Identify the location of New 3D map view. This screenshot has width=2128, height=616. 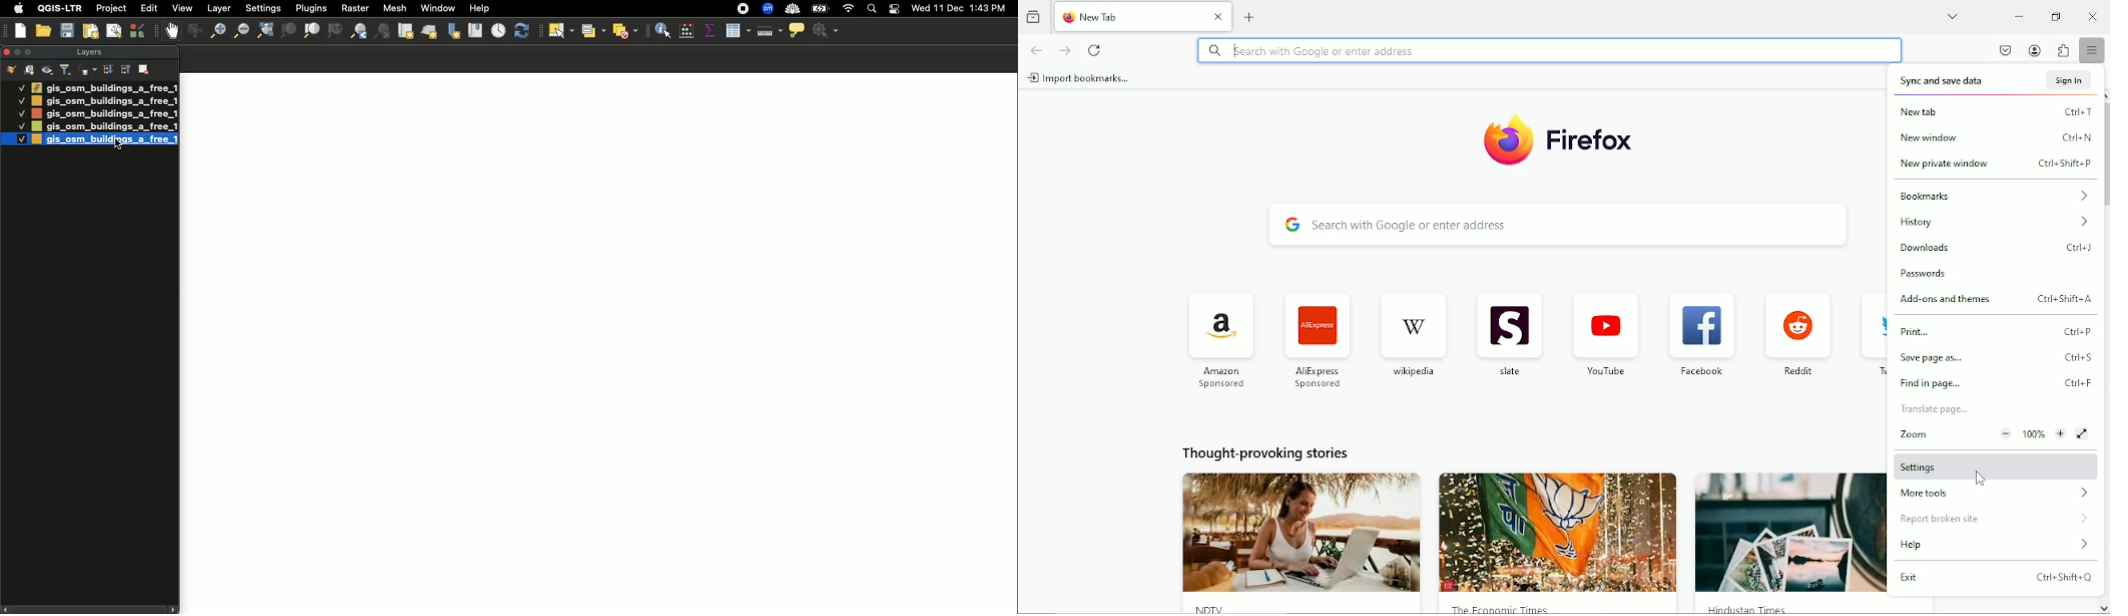
(429, 33).